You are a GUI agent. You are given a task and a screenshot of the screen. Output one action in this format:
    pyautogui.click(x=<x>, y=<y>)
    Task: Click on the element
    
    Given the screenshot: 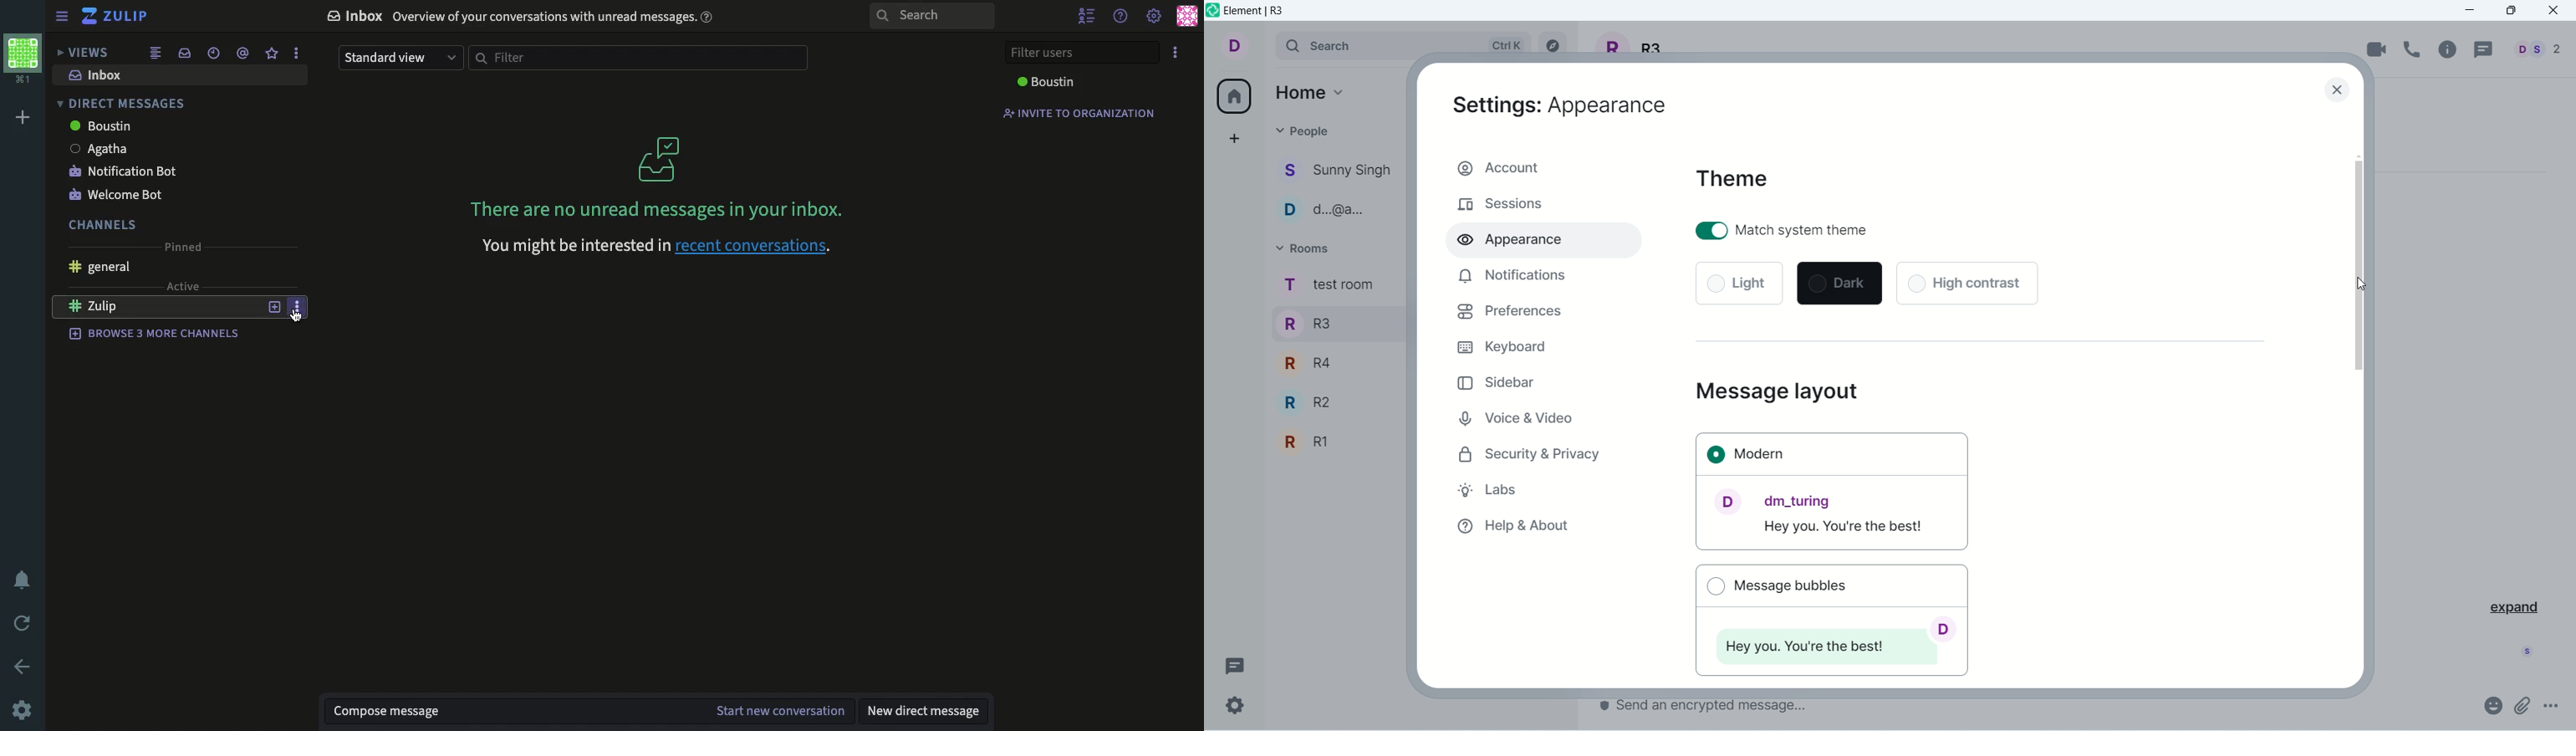 What is the action you would take?
    pyautogui.click(x=1258, y=12)
    